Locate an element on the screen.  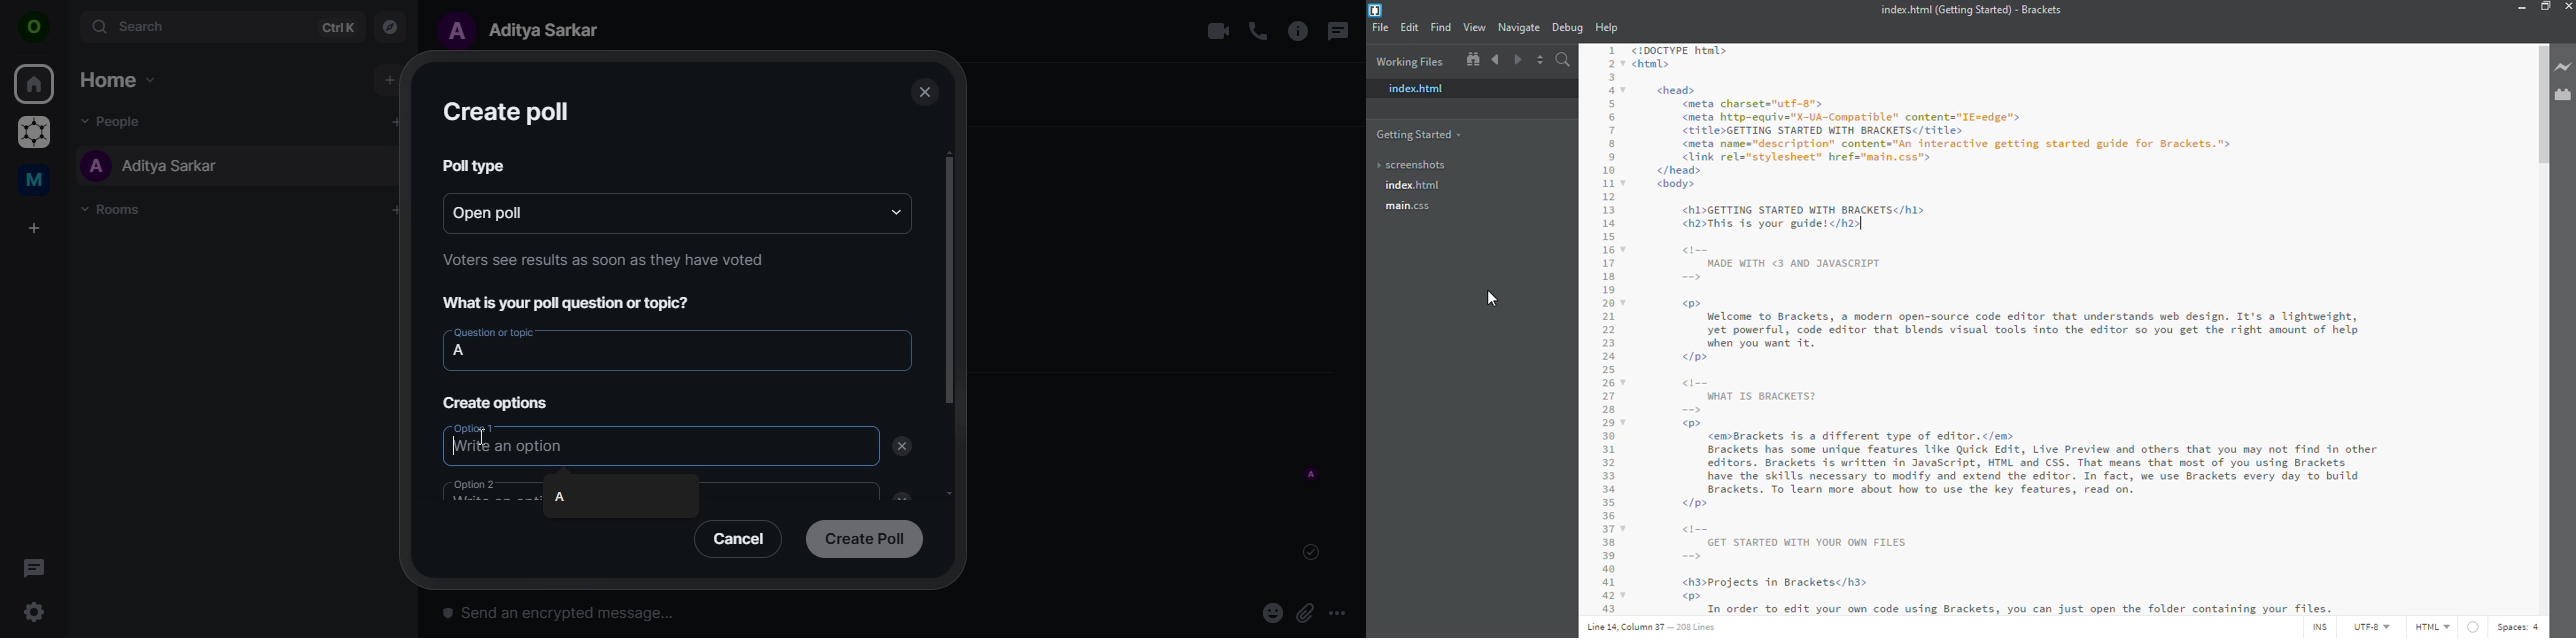
code line is located at coordinates (1606, 330).